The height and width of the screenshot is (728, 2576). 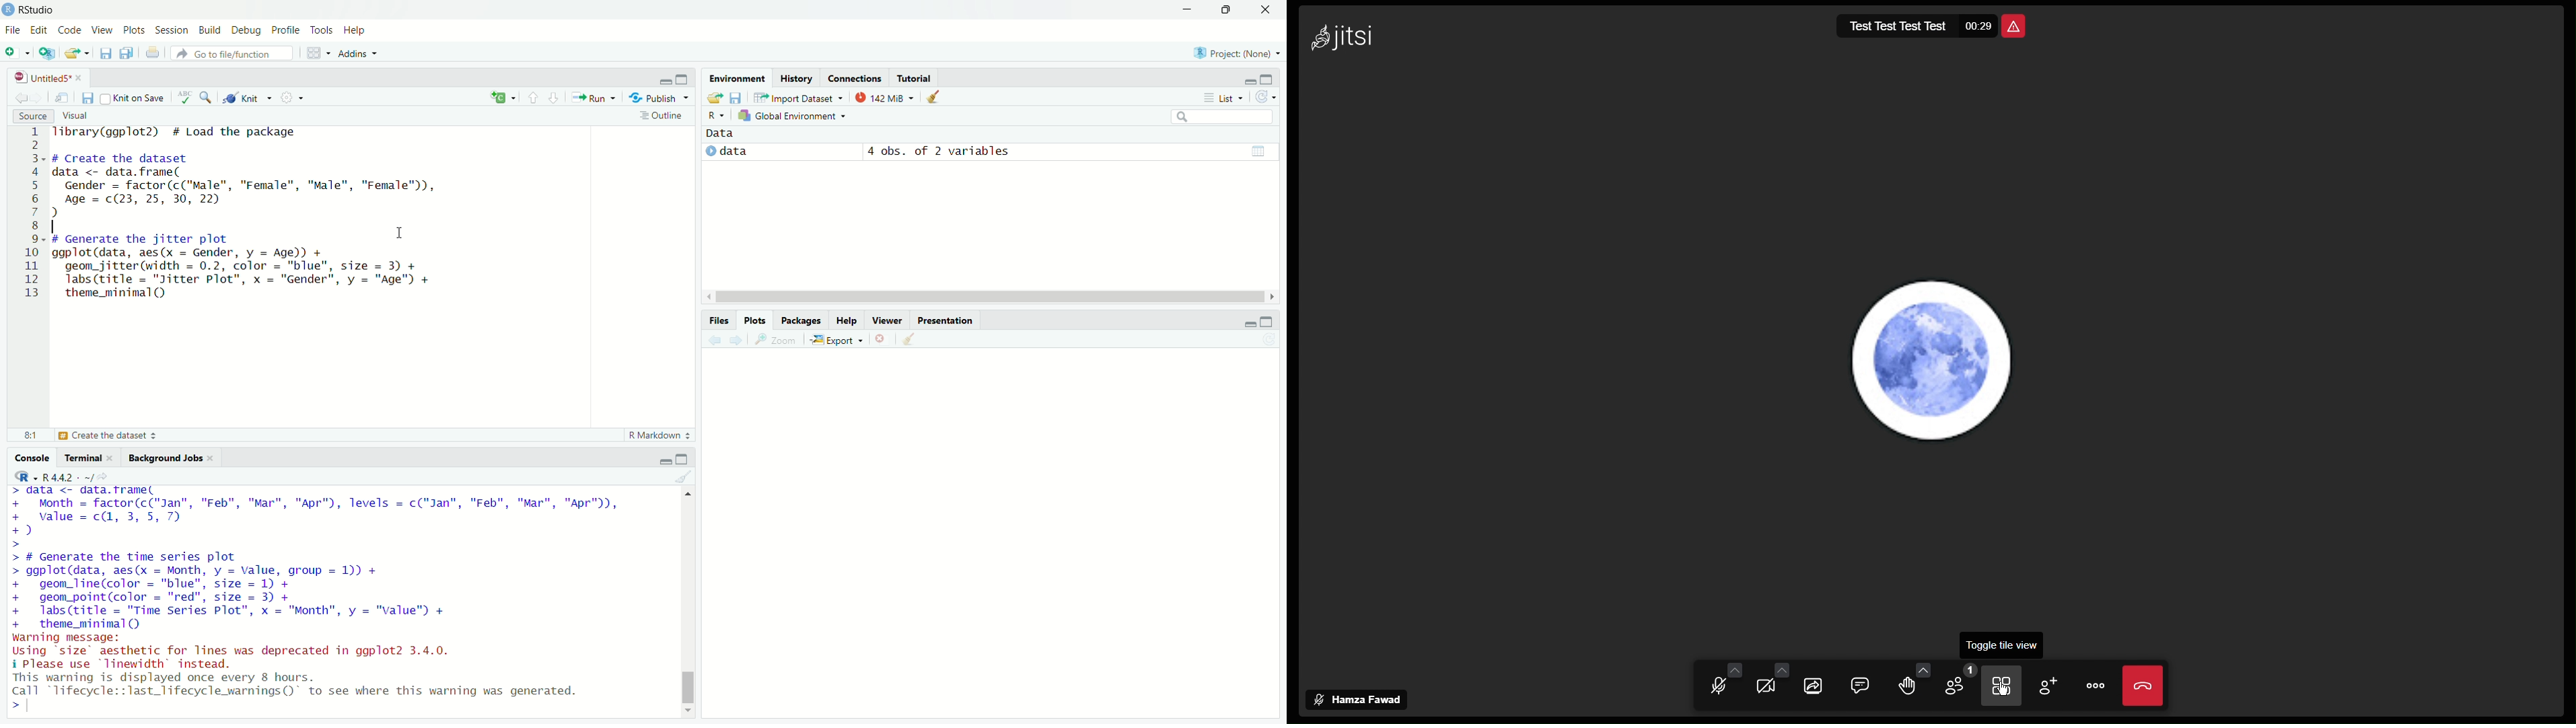 What do you see at coordinates (183, 132) in the screenshot?
I see `library to load the package` at bounding box center [183, 132].